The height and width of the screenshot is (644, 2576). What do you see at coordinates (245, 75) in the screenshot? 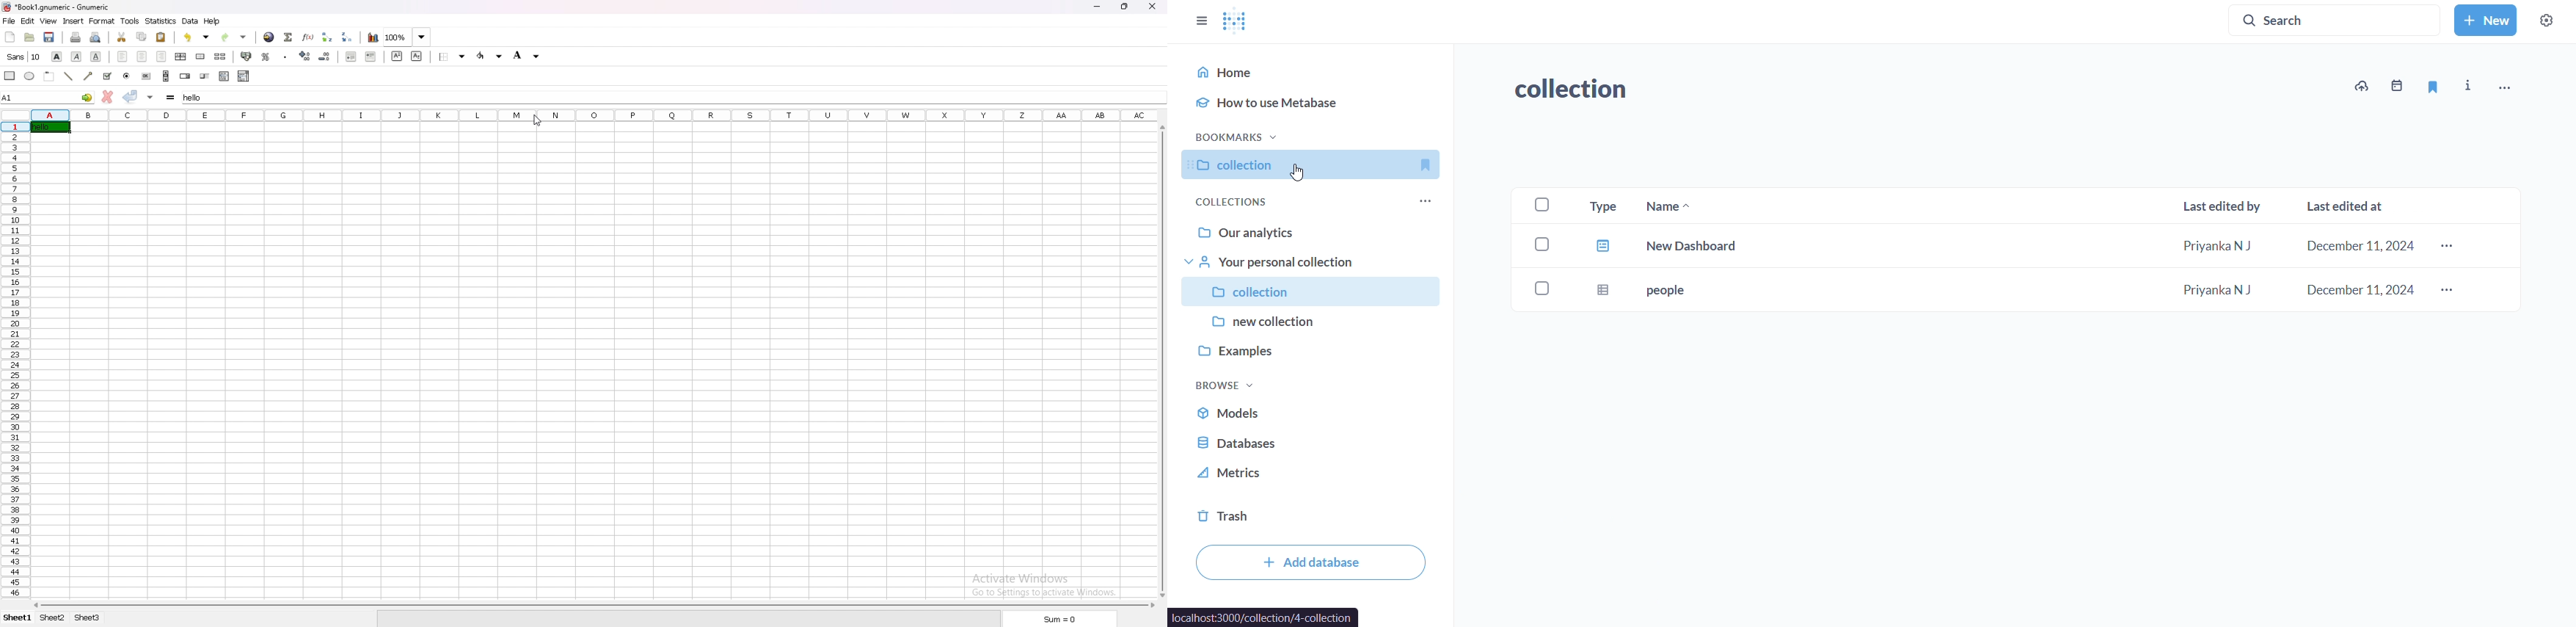
I see `combo box` at bounding box center [245, 75].